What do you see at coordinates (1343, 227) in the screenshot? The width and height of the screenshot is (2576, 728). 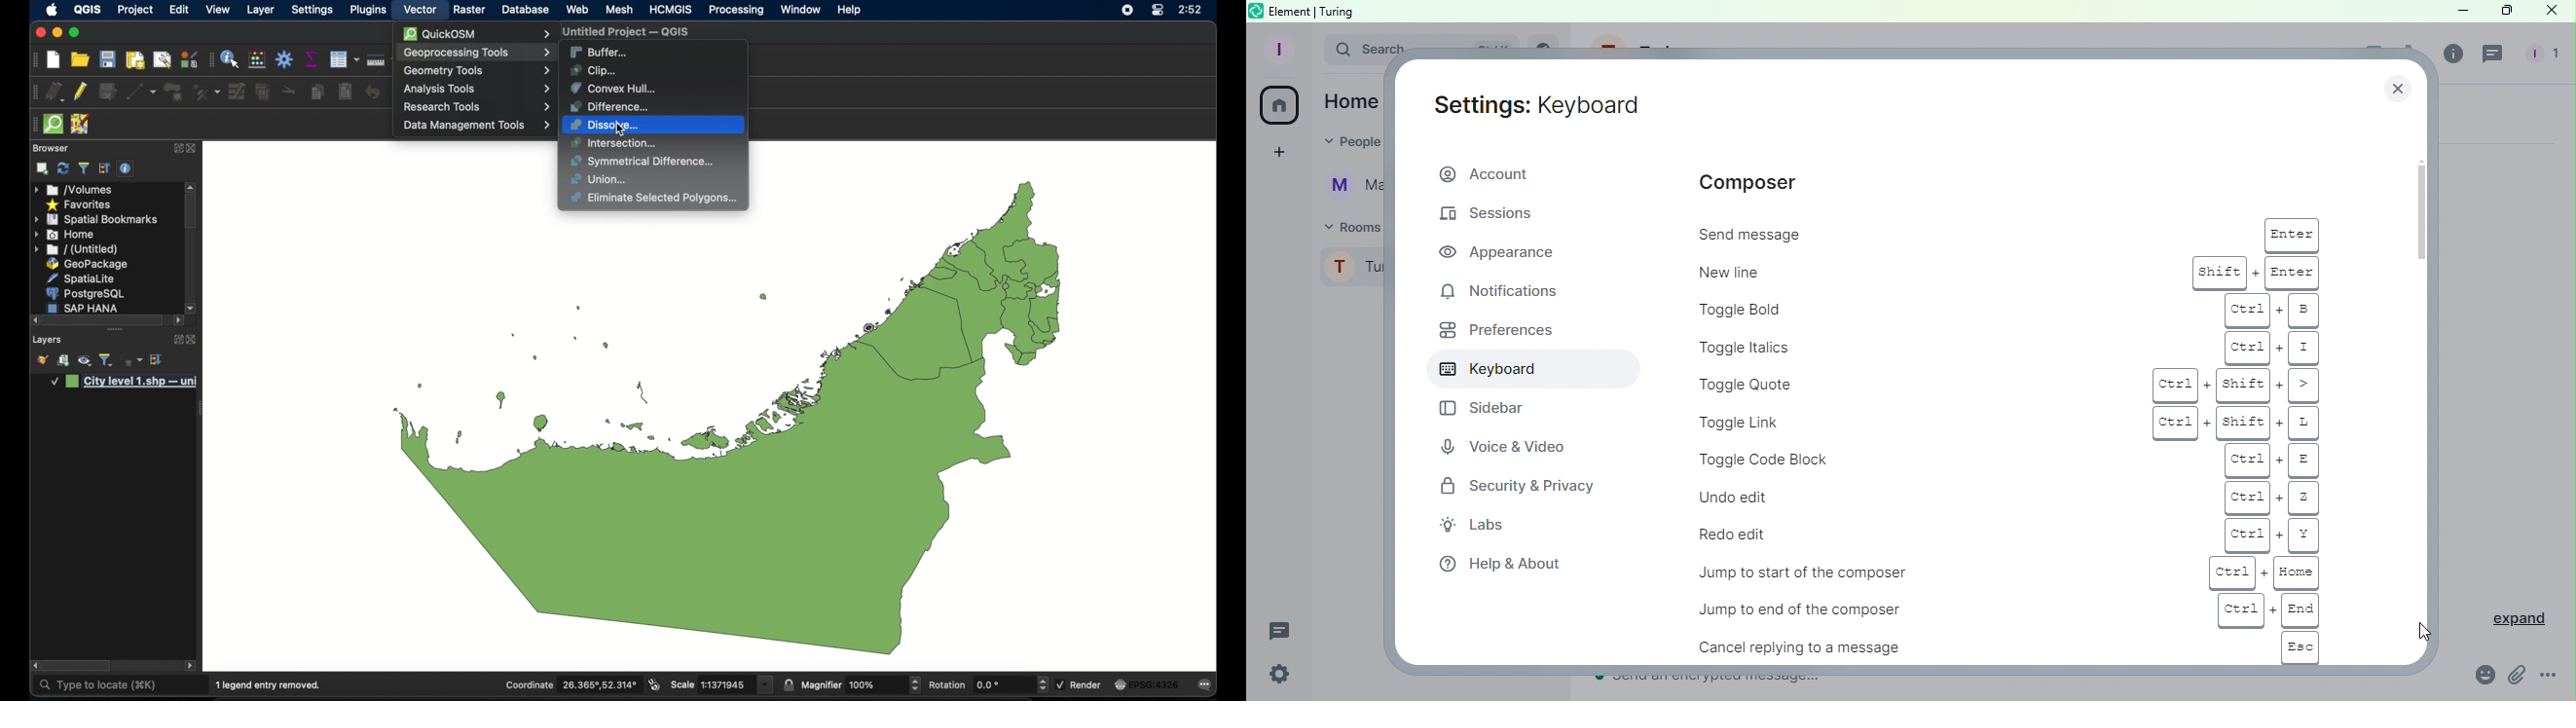 I see `Rooms` at bounding box center [1343, 227].